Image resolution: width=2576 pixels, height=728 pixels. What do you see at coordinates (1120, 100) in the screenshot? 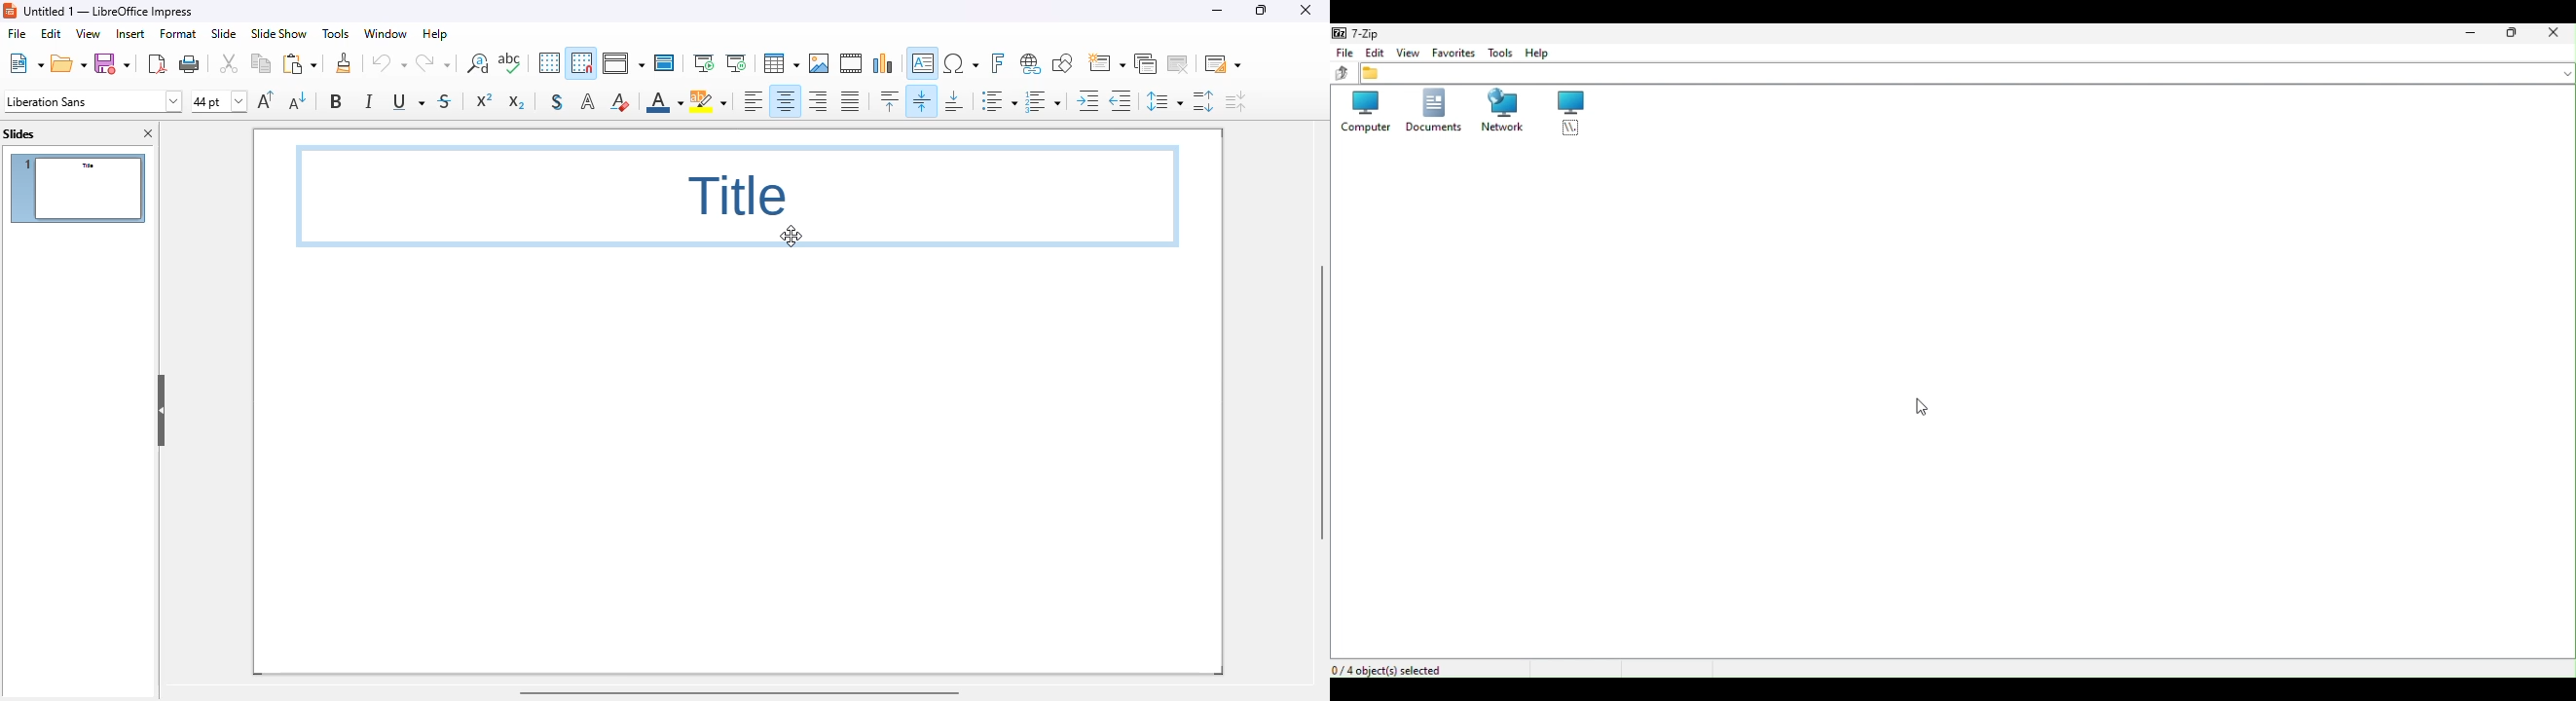
I see `decrease indent` at bounding box center [1120, 100].